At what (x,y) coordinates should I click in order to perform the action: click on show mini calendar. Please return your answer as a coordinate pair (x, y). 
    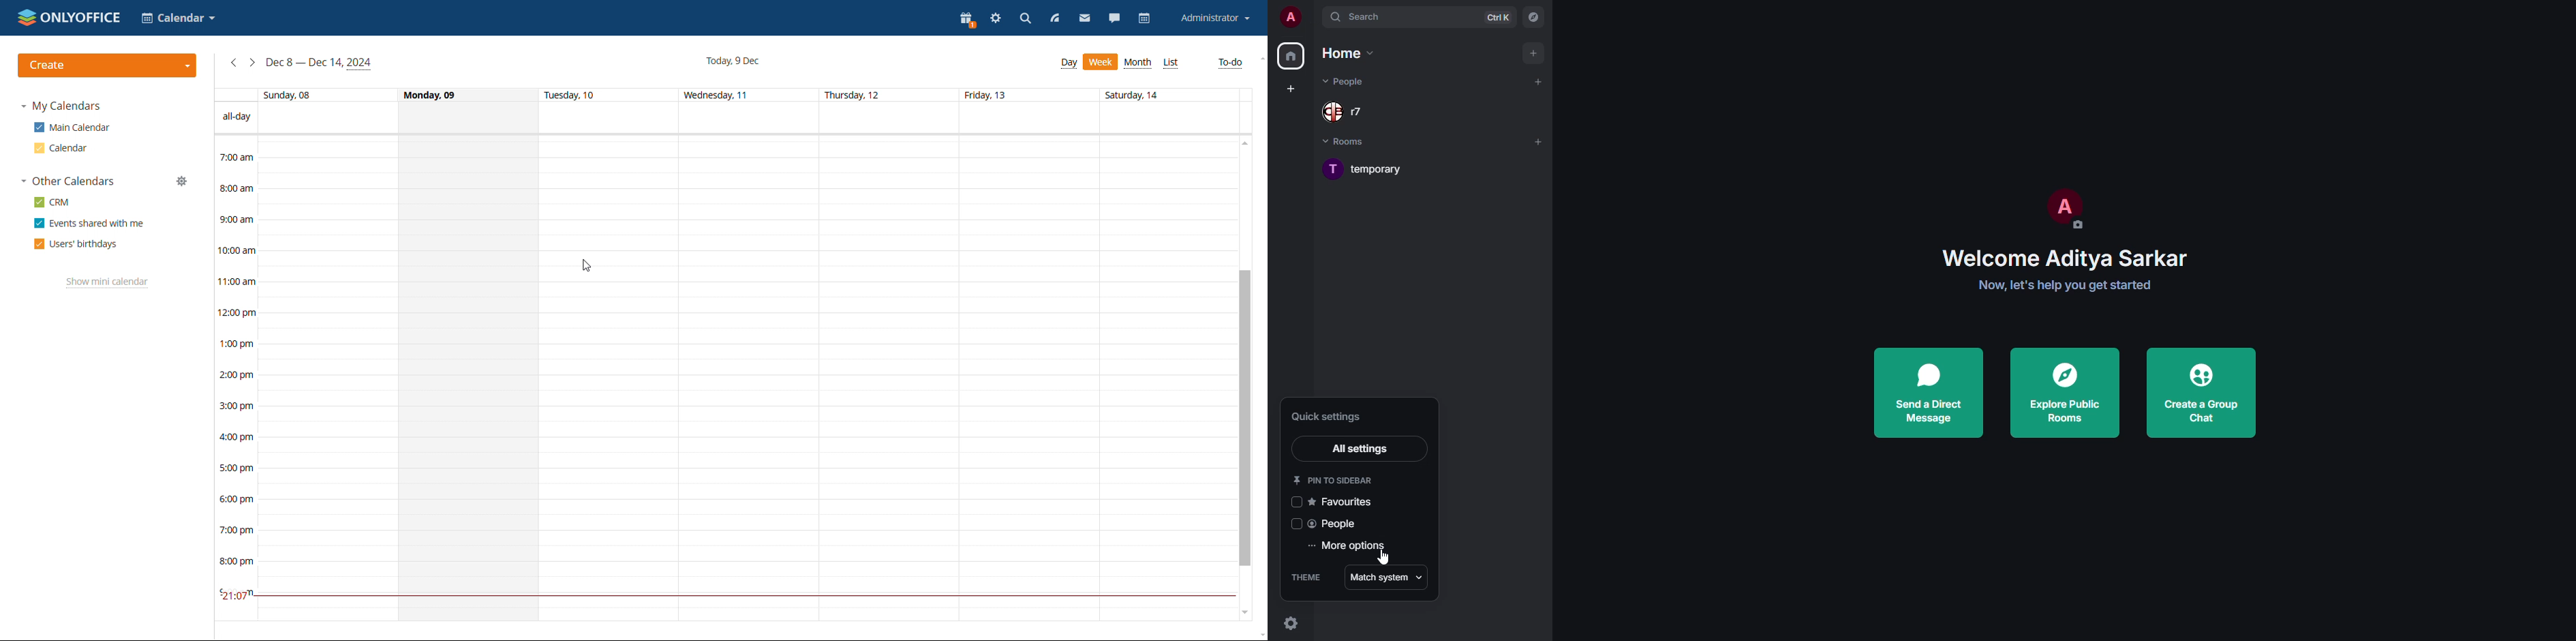
    Looking at the image, I should click on (107, 283).